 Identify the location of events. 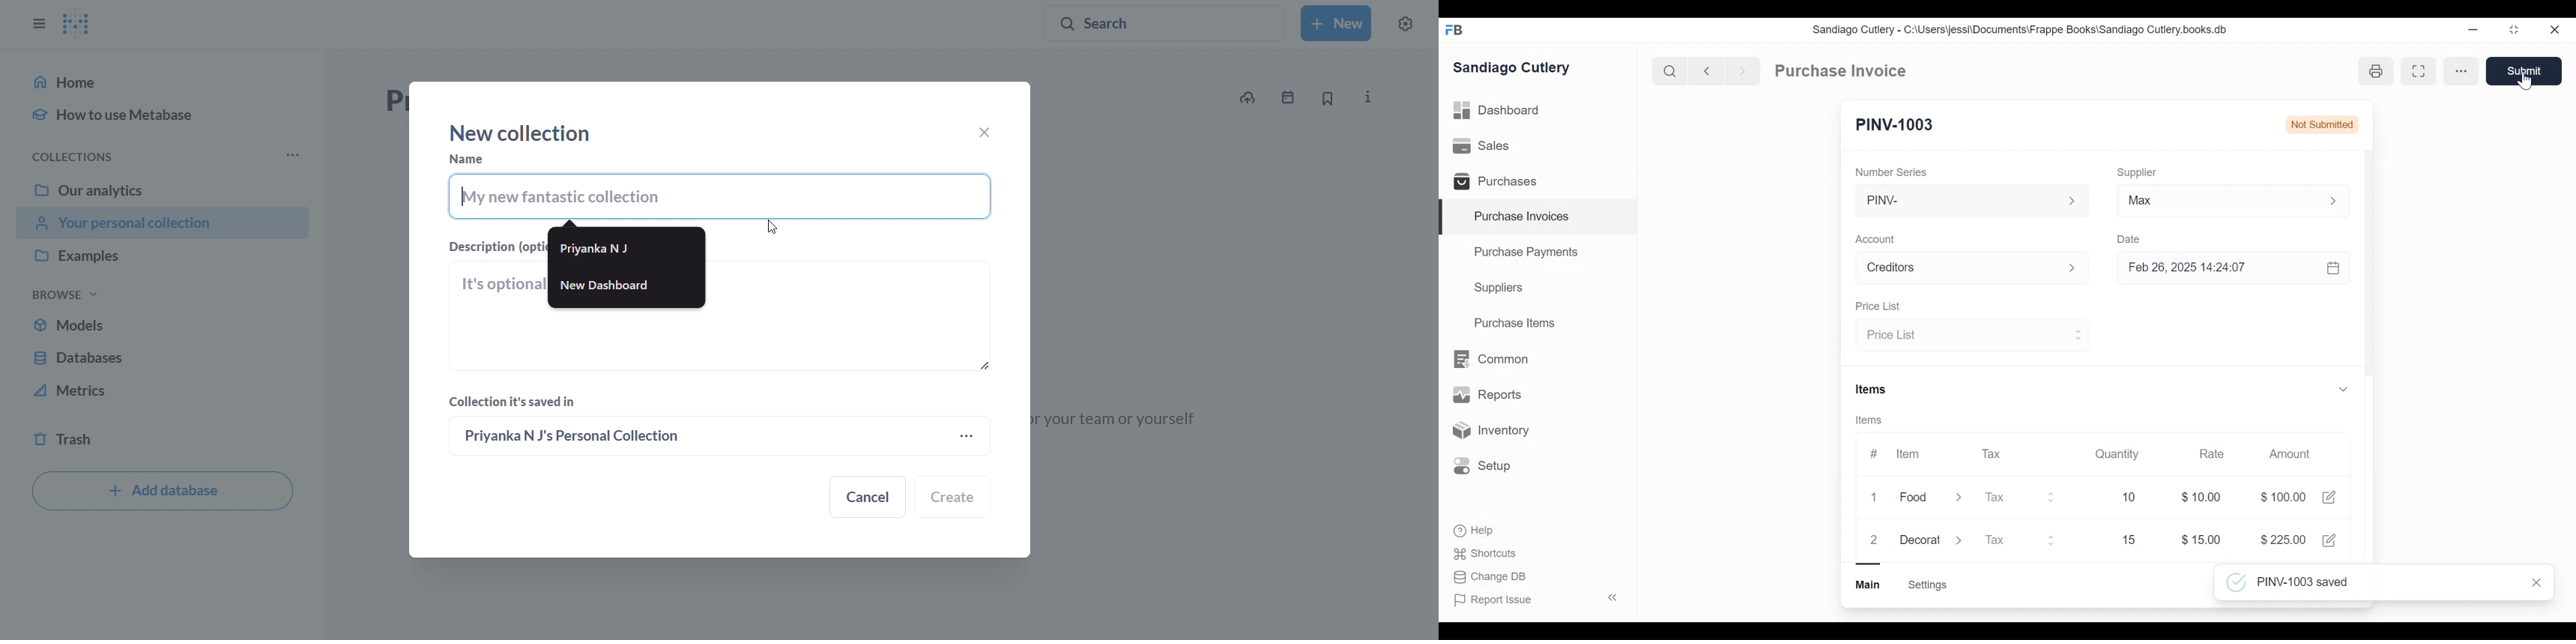
(1290, 100).